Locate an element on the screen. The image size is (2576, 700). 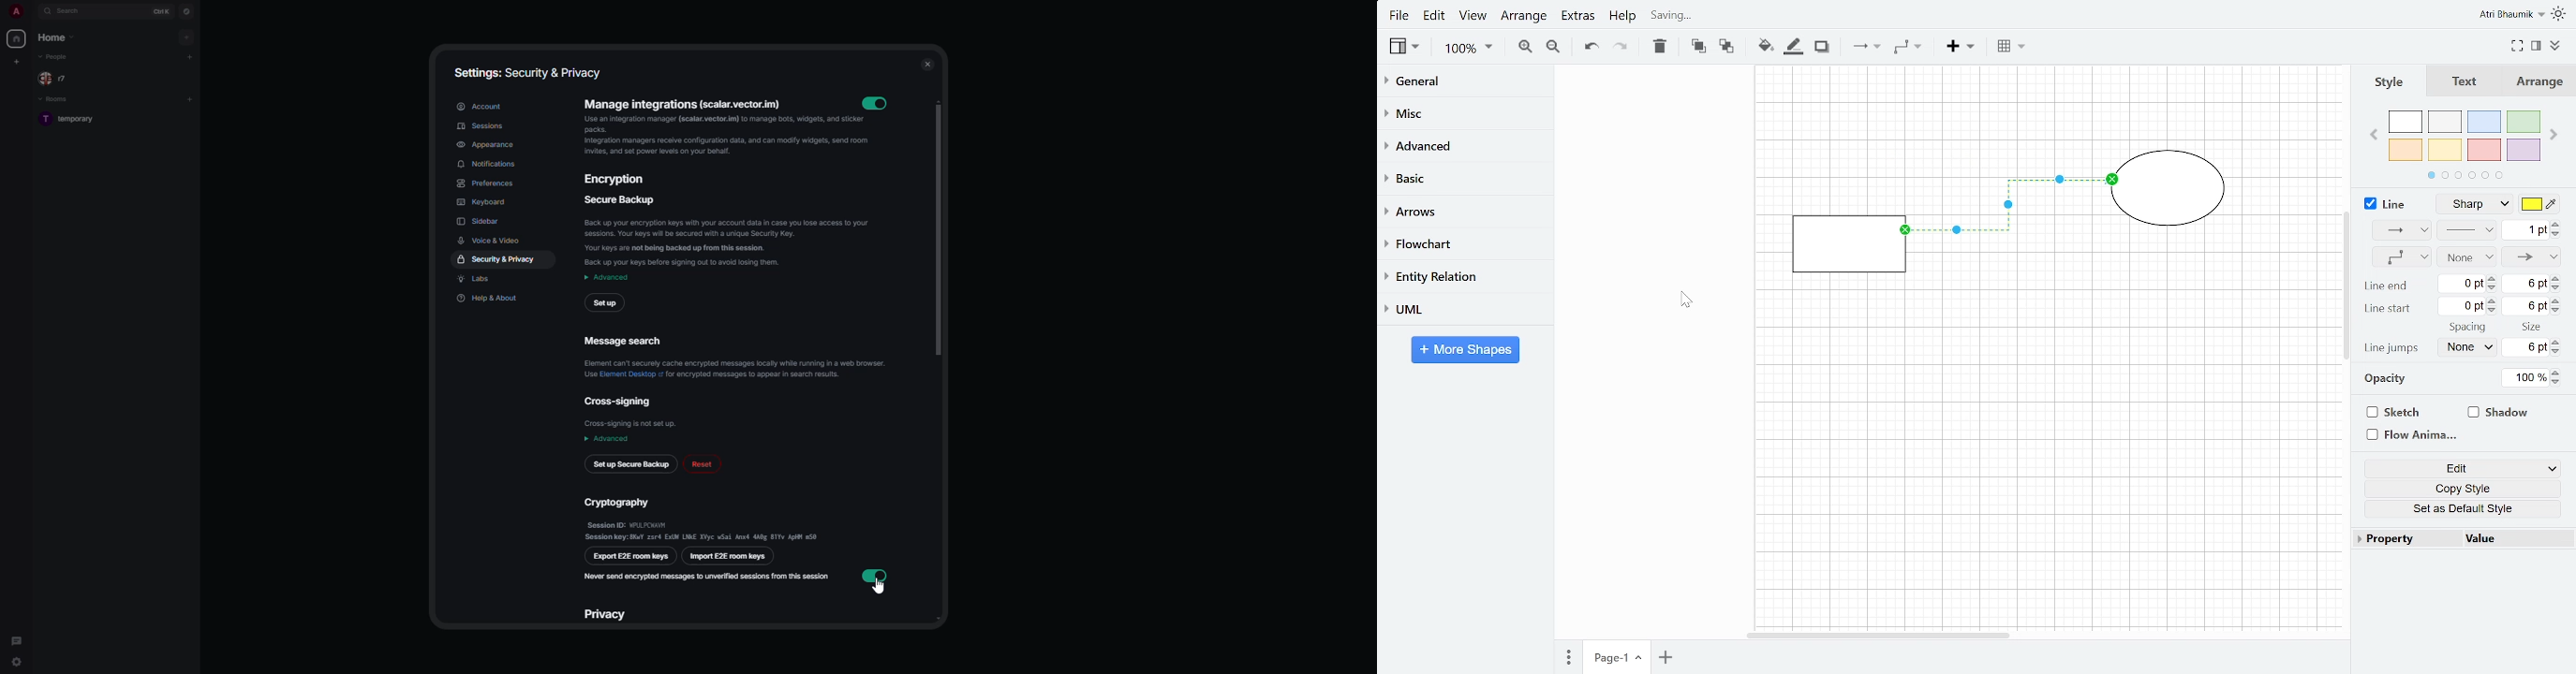
Current opacity is located at coordinates (2524, 378).